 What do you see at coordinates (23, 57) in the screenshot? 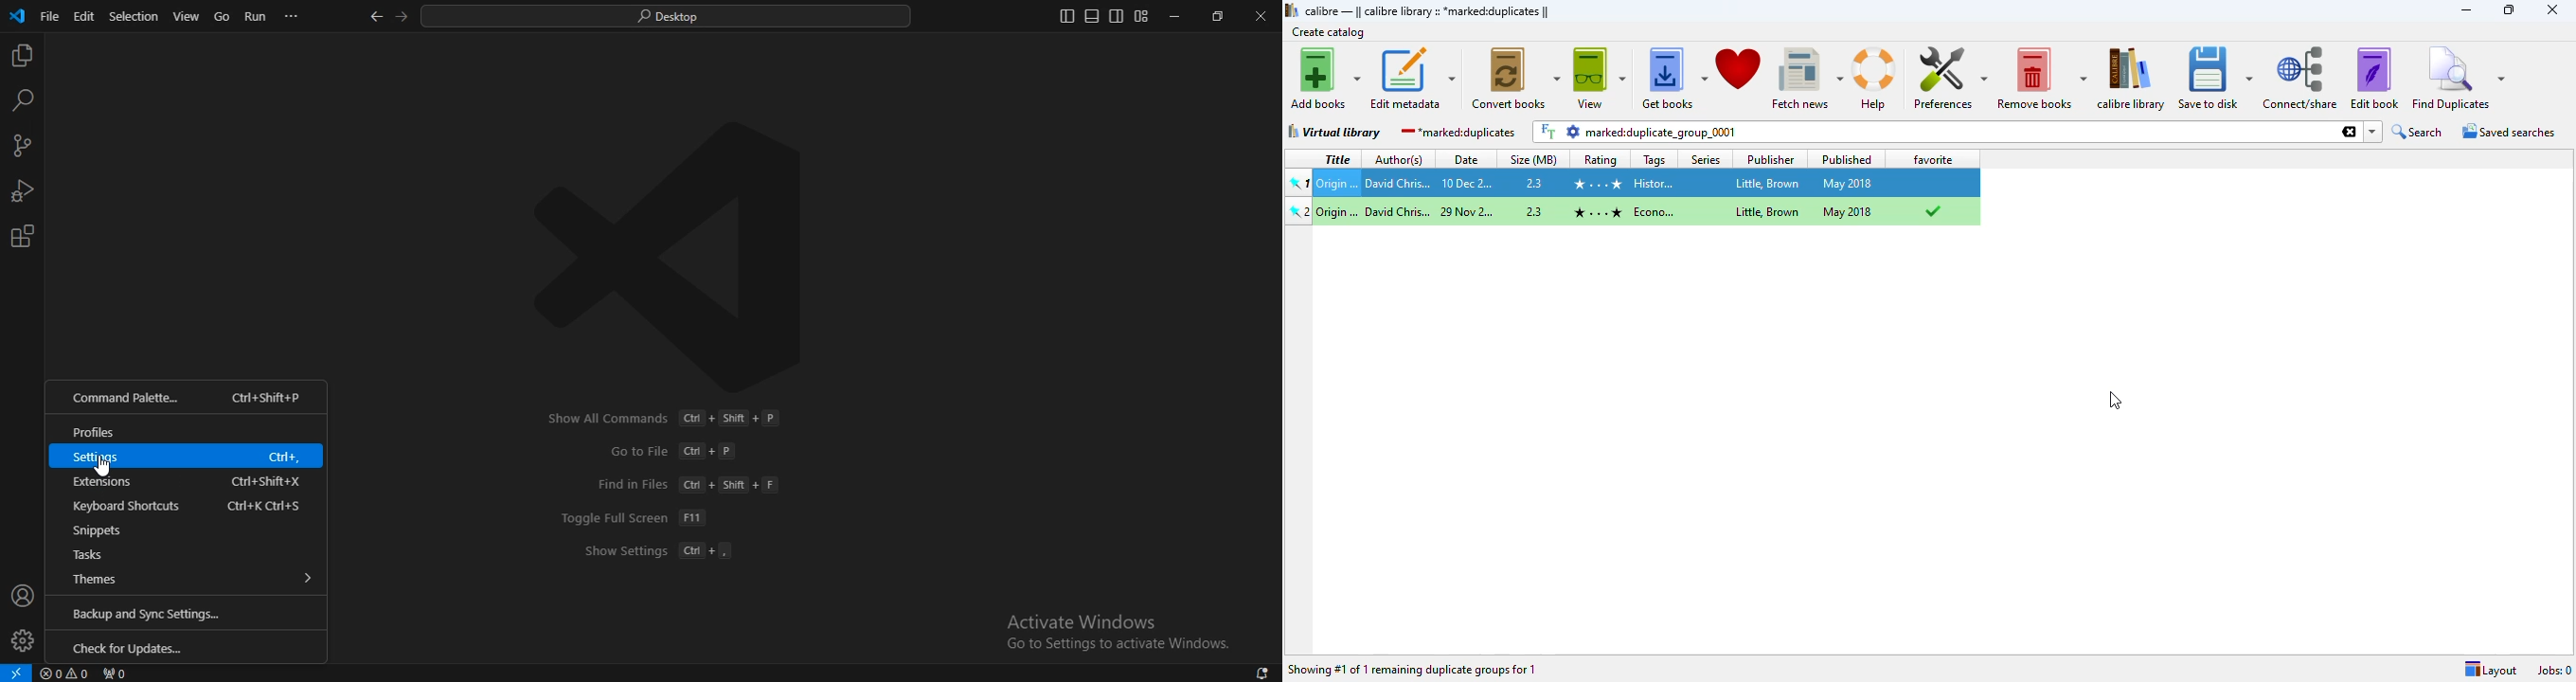
I see `explorer` at bounding box center [23, 57].